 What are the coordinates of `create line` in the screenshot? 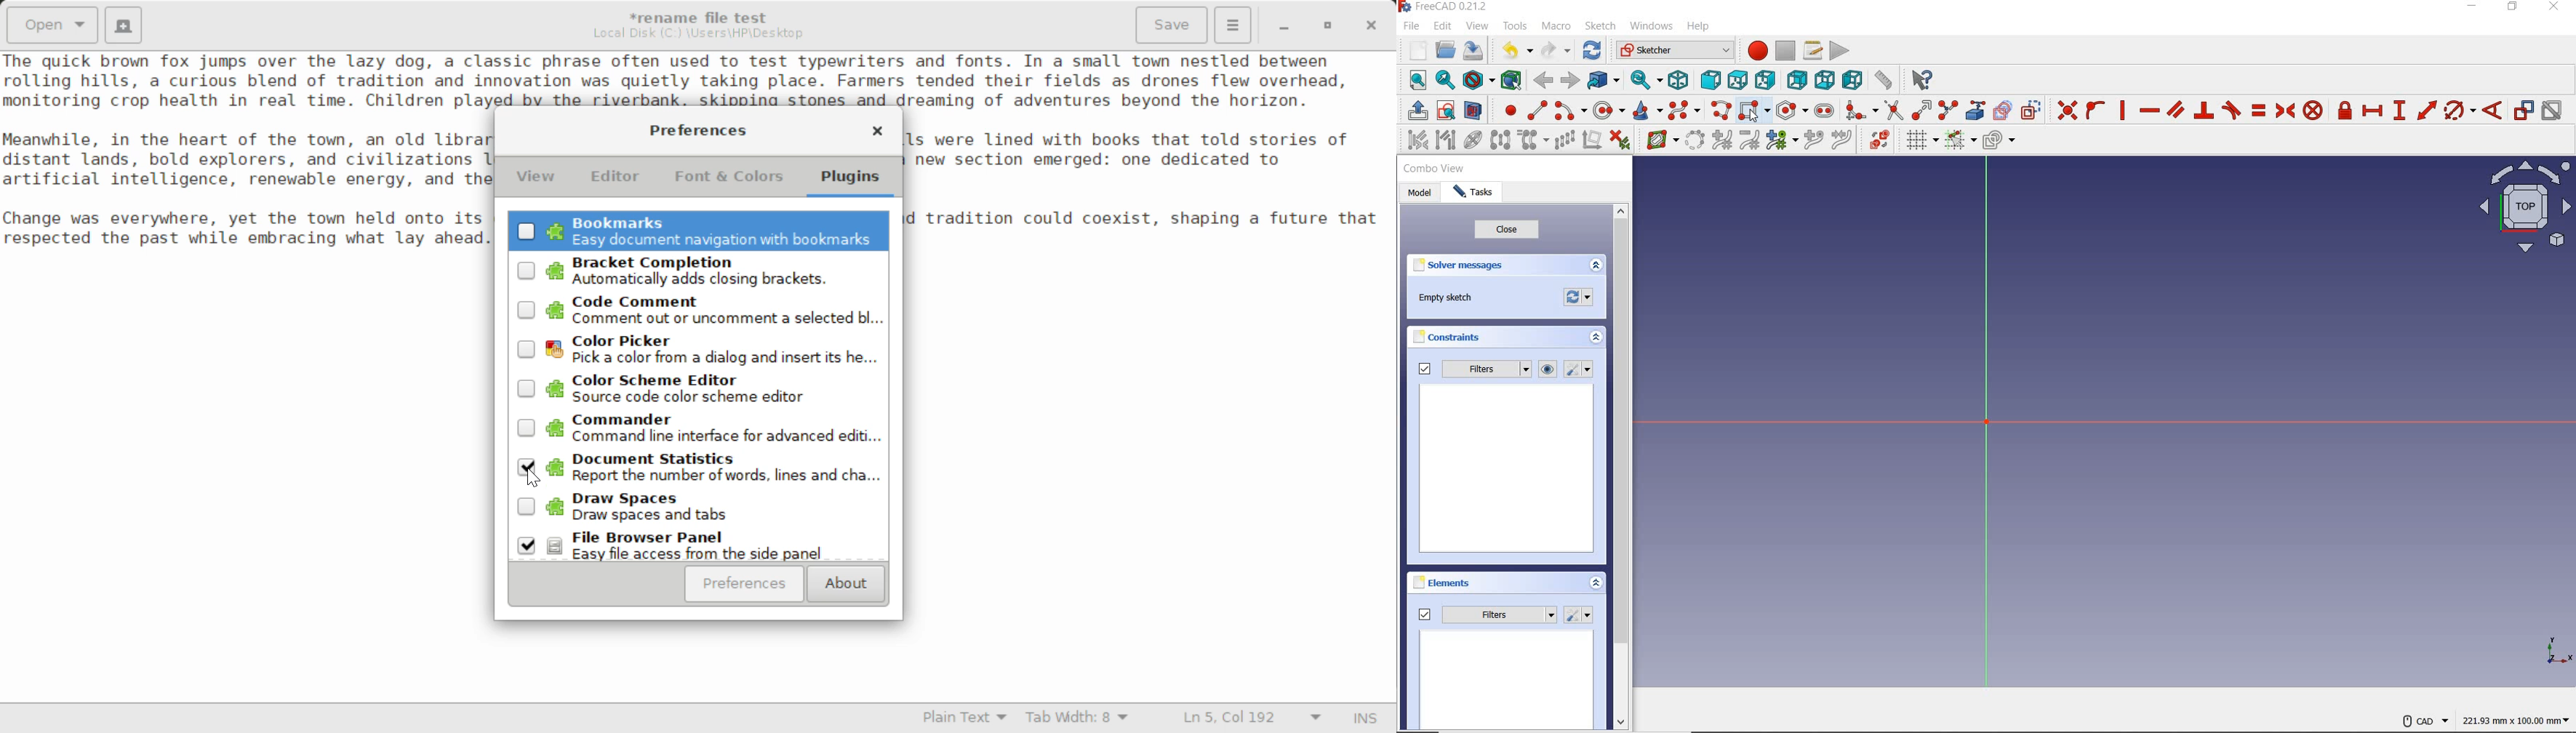 It's located at (1535, 110).